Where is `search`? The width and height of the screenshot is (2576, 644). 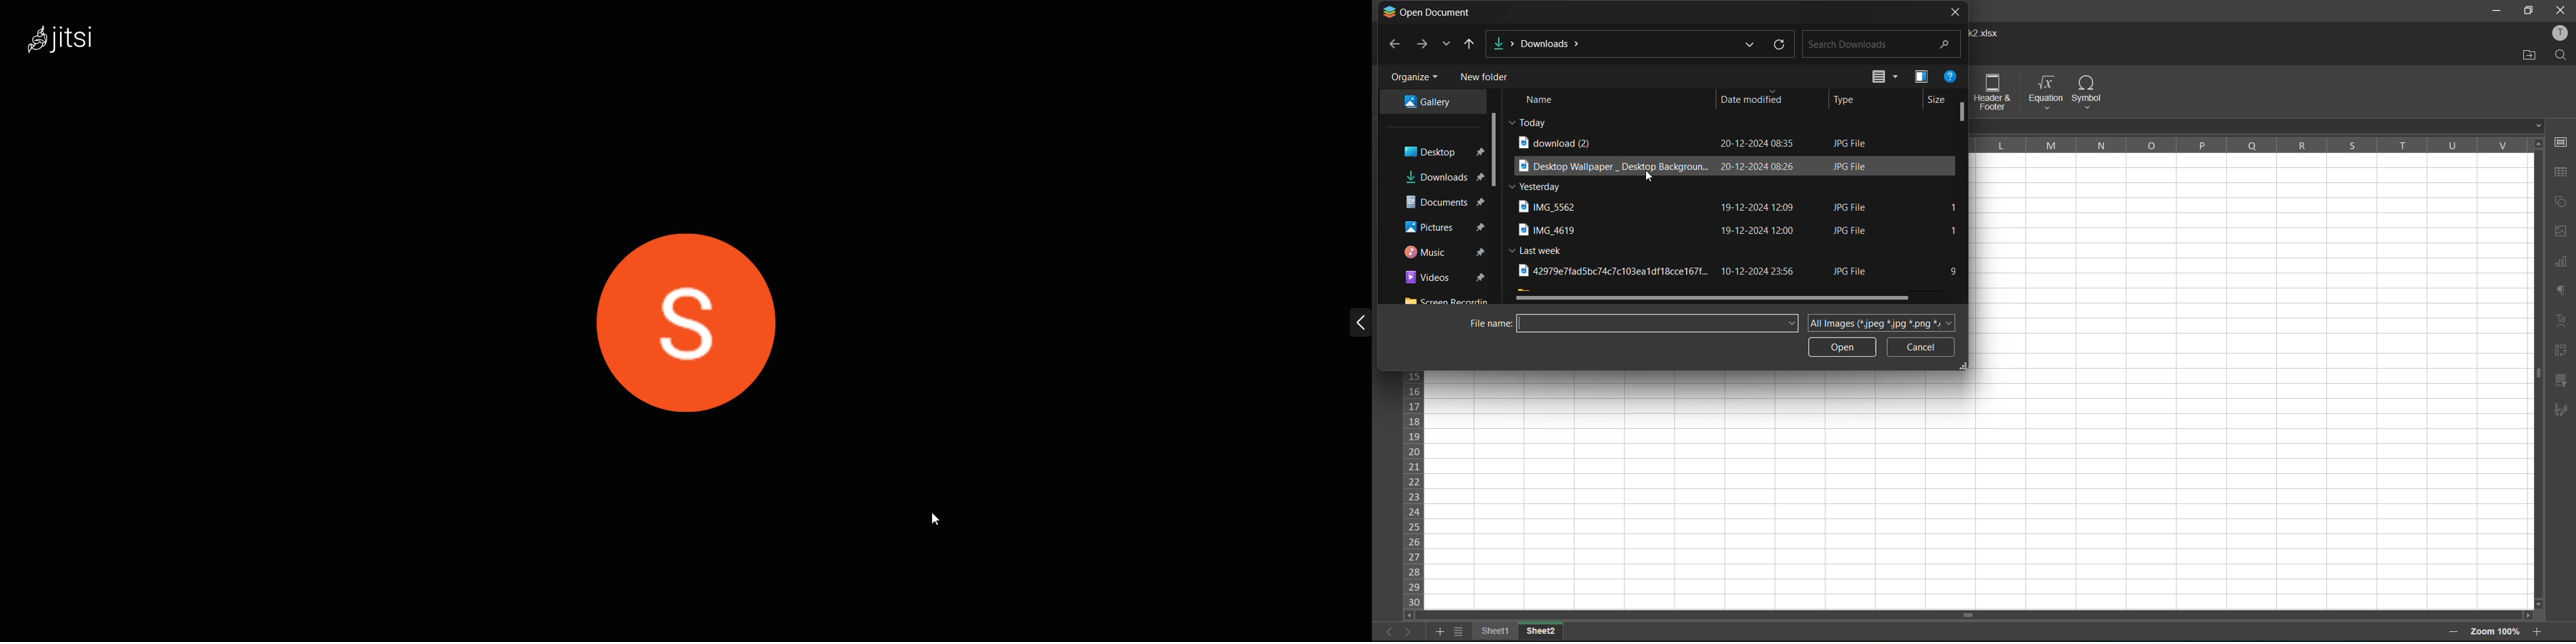
search is located at coordinates (1876, 45).